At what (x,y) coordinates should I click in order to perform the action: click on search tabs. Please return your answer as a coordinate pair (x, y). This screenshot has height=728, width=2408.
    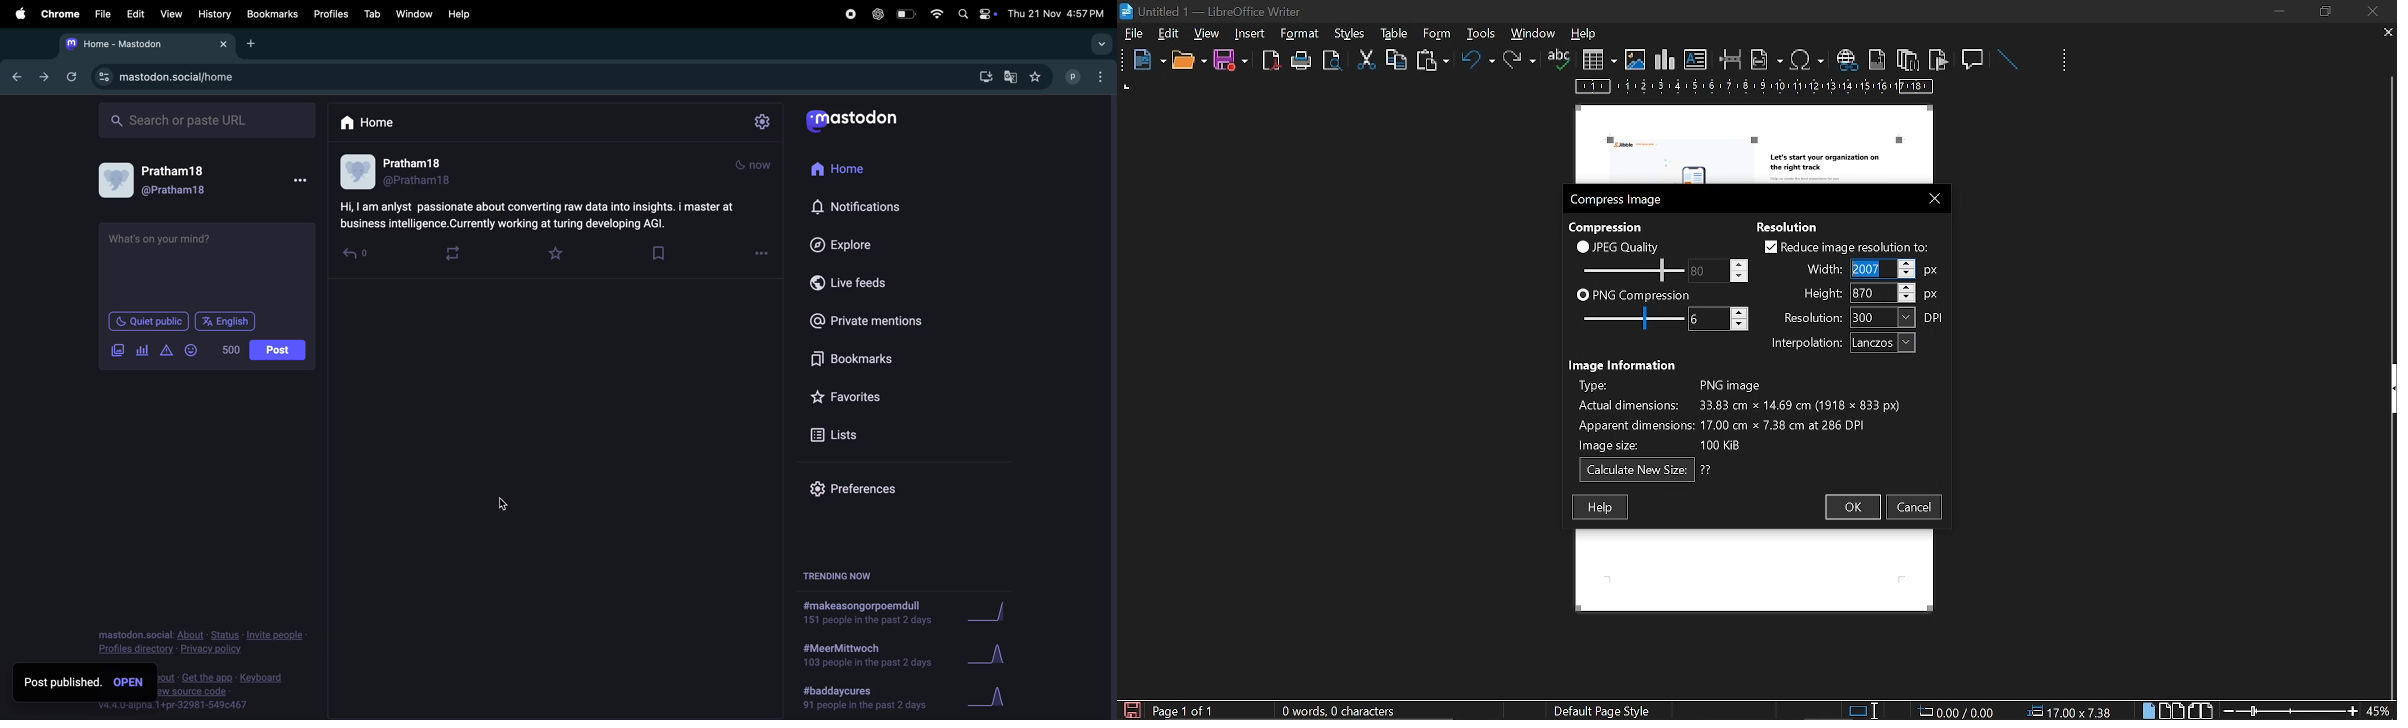
    Looking at the image, I should click on (1101, 44).